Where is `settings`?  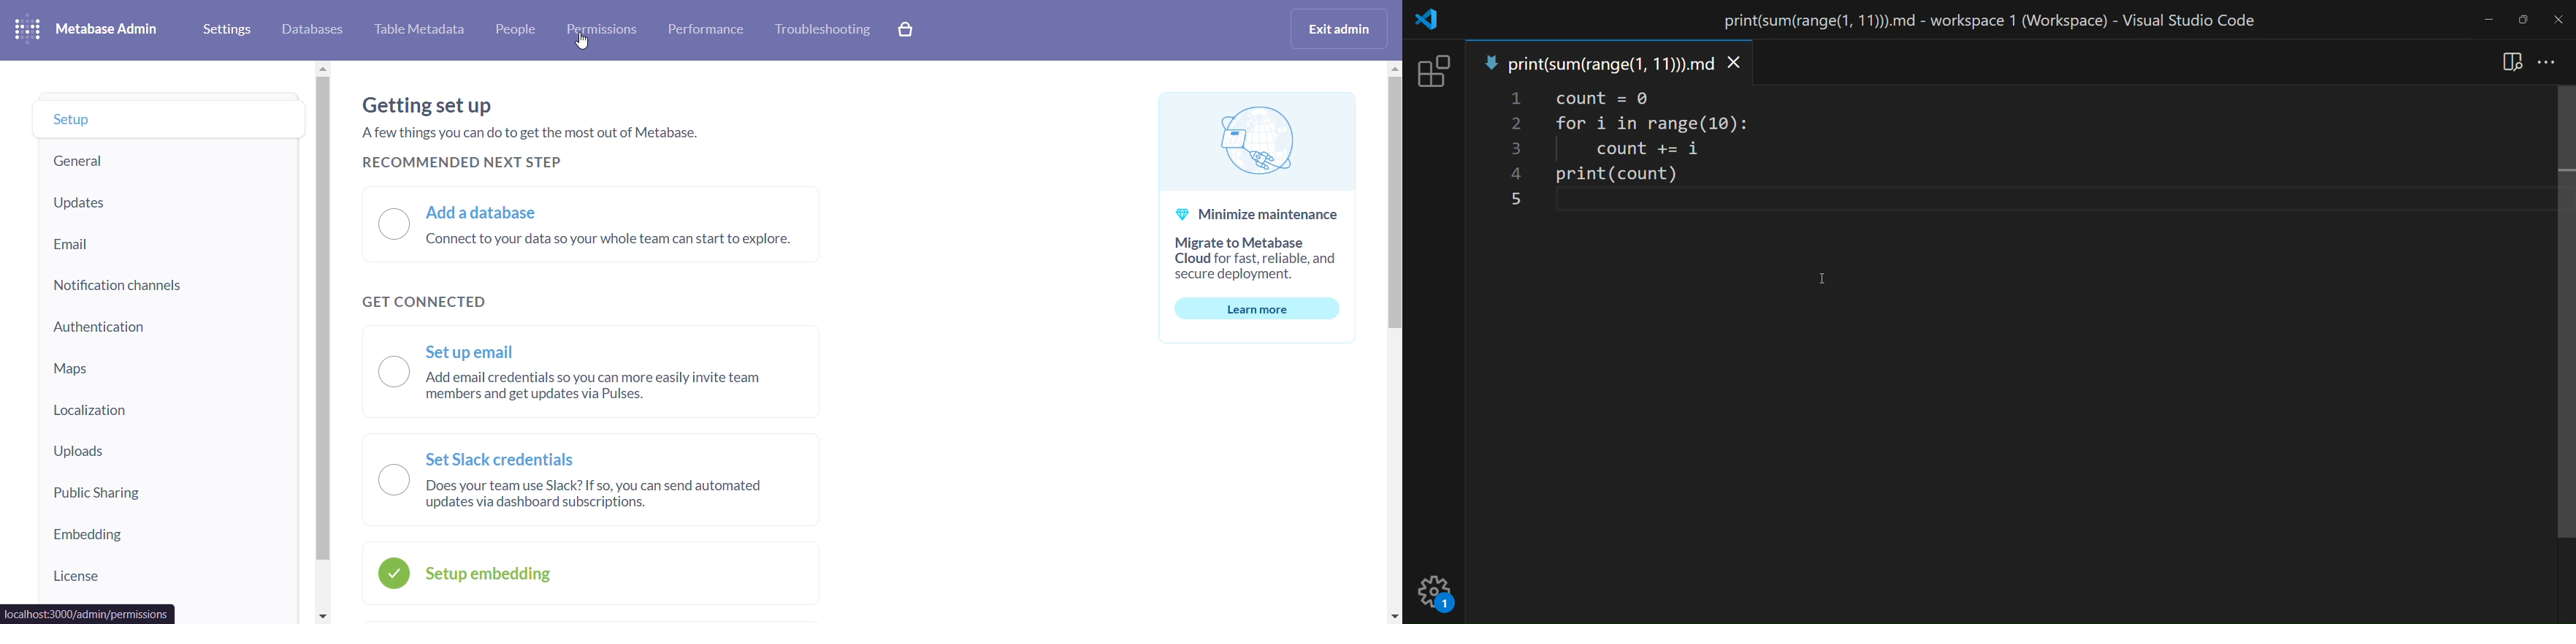
settings is located at coordinates (224, 30).